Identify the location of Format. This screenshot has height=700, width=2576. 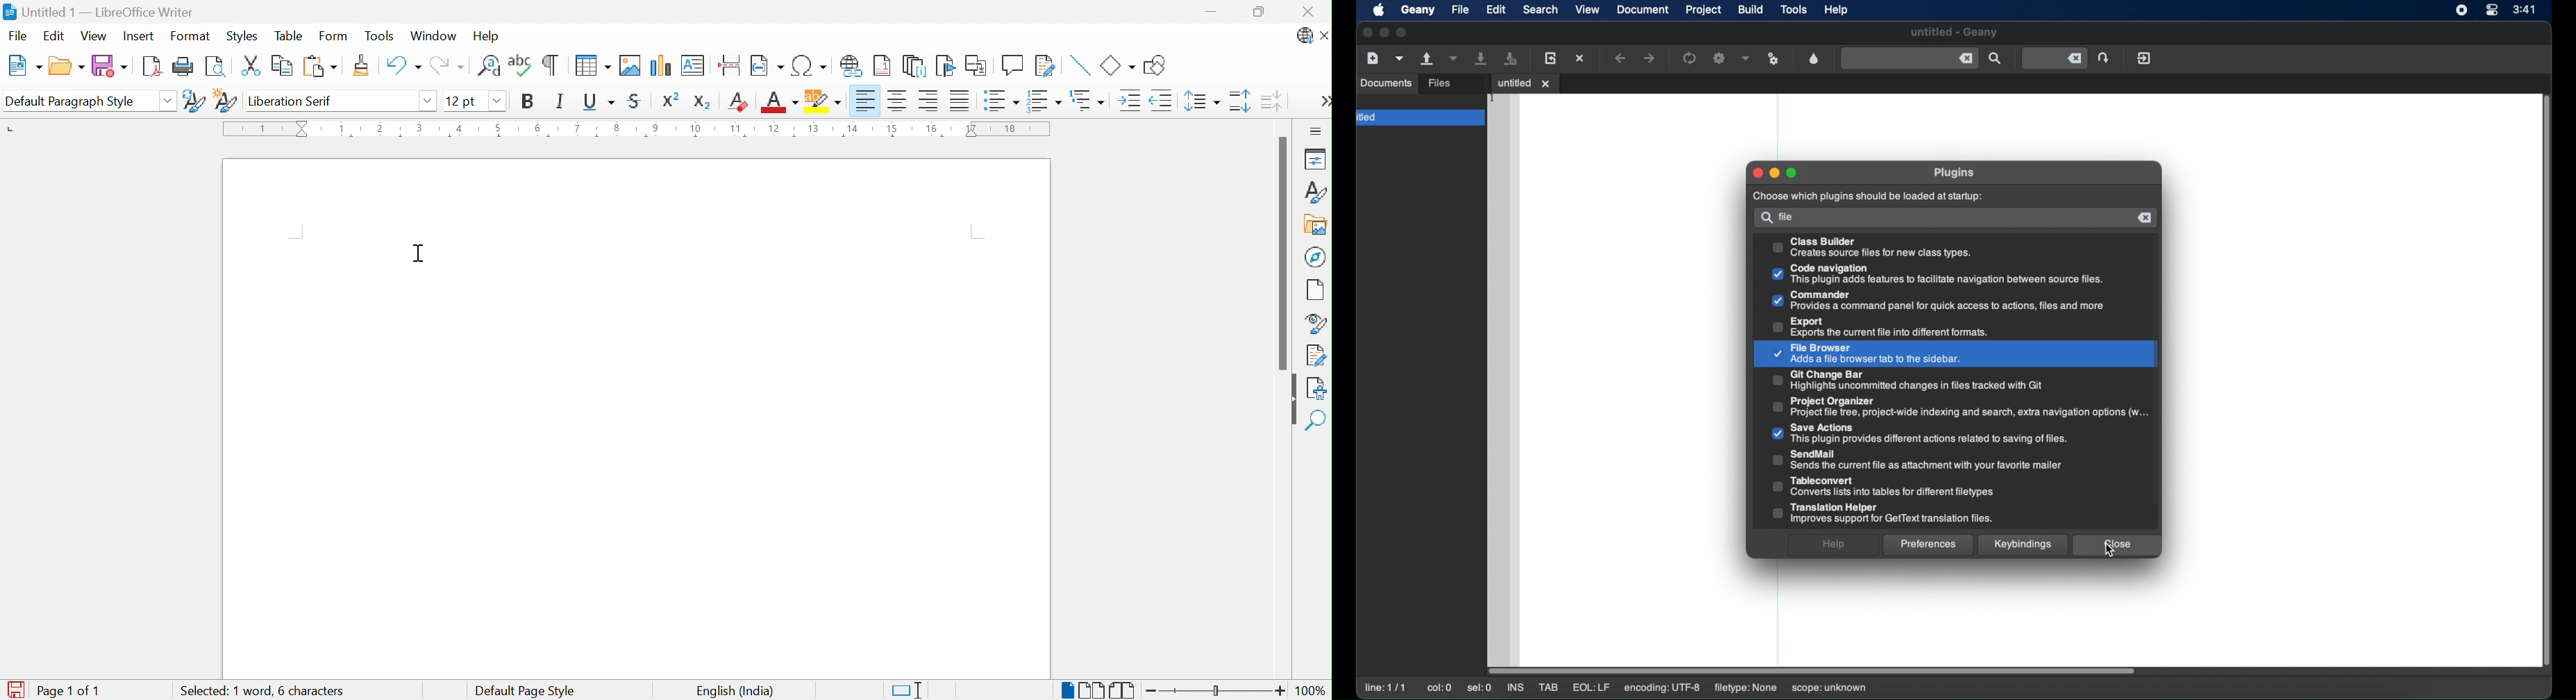
(189, 37).